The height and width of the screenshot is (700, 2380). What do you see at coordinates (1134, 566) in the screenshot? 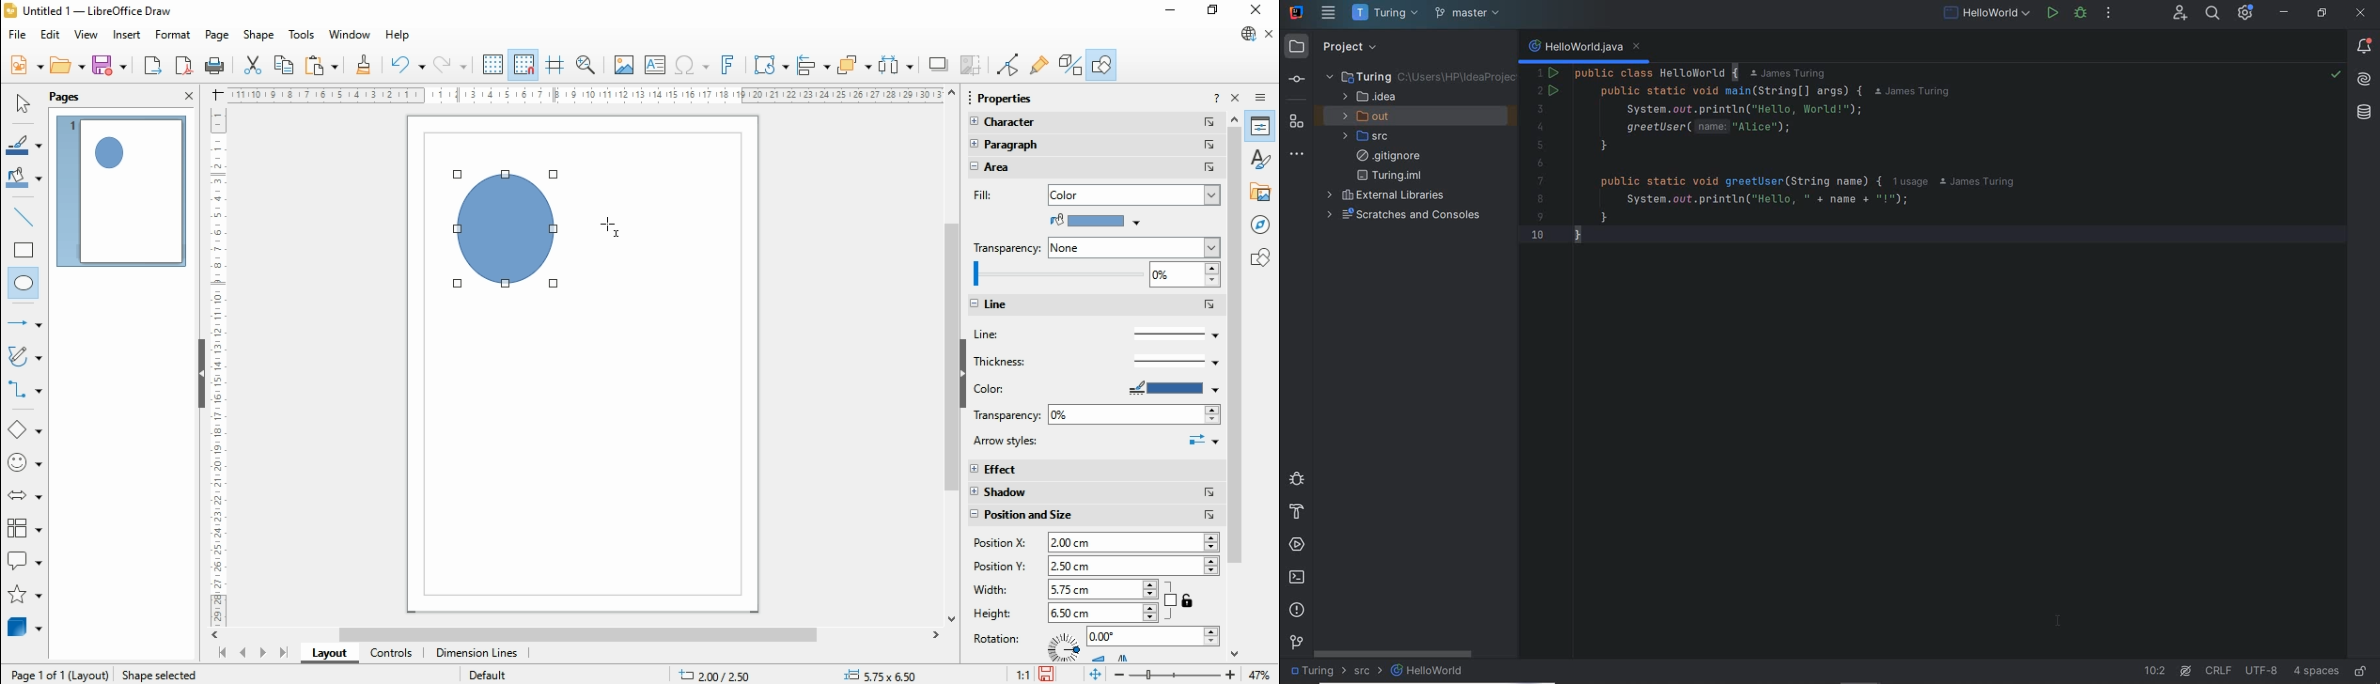
I see `2.50cm ` at bounding box center [1134, 566].